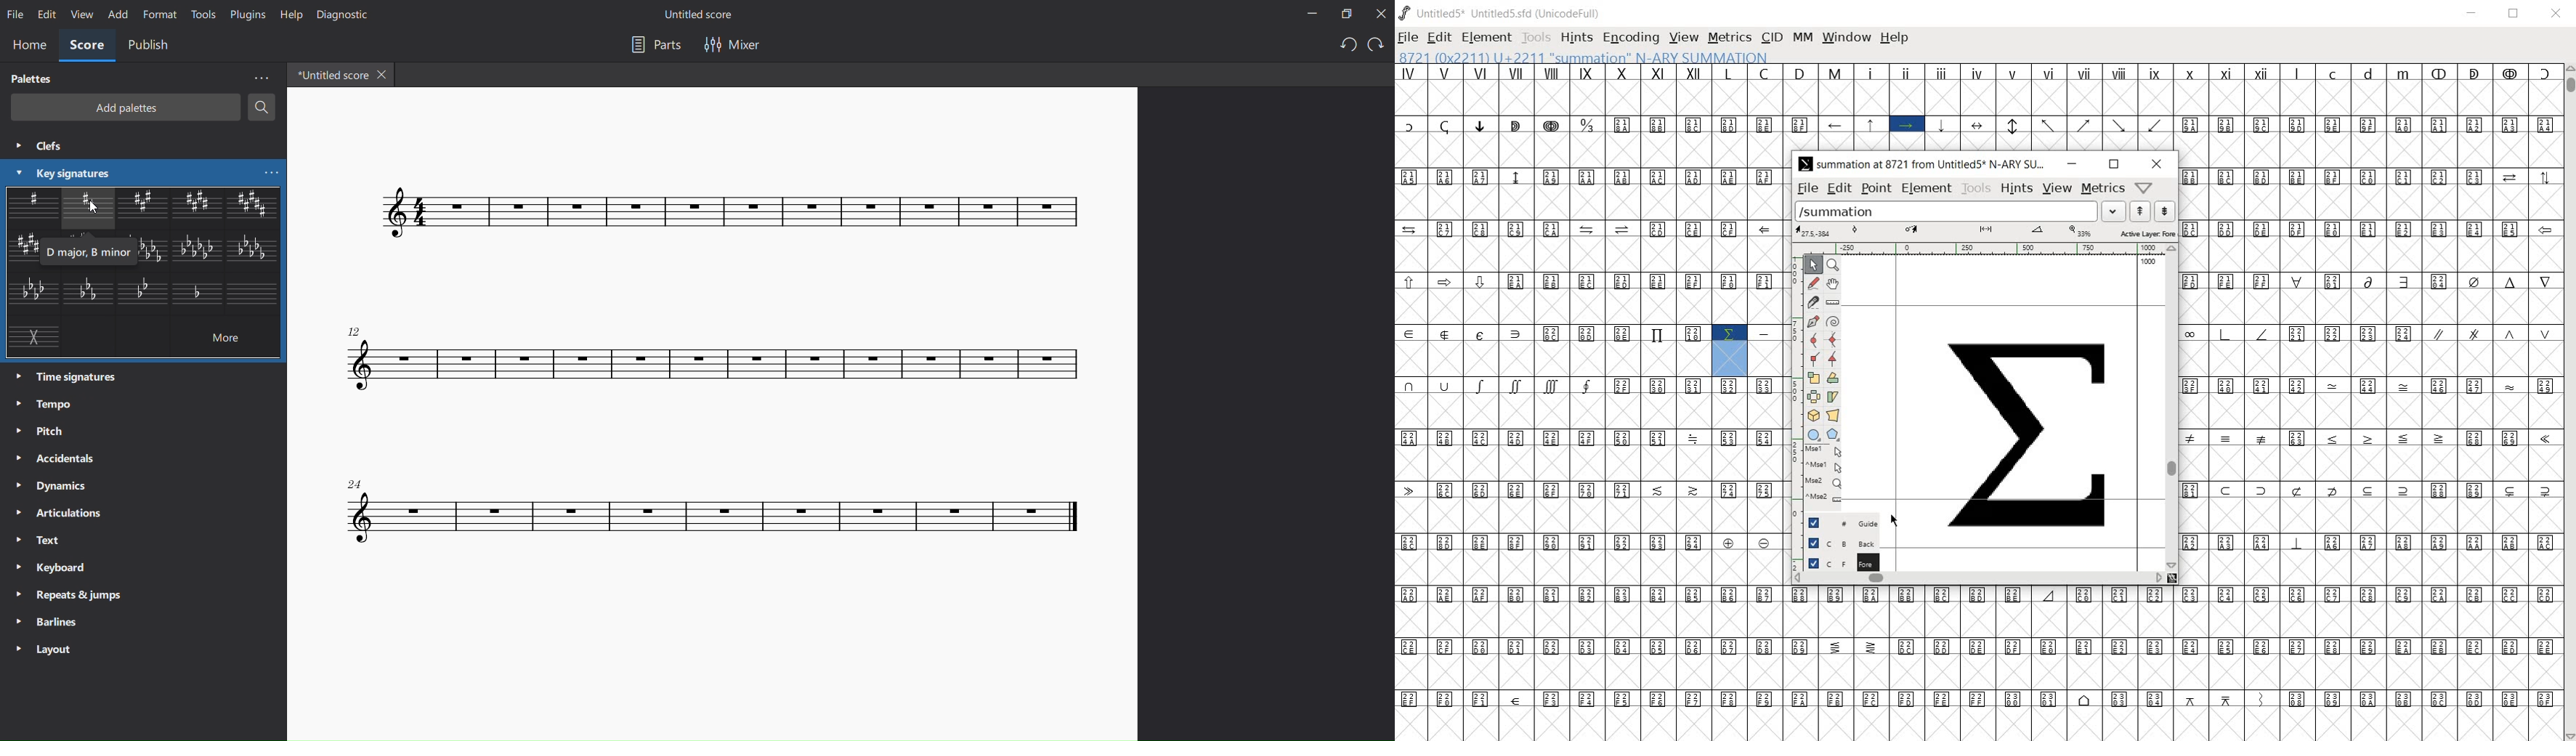 This screenshot has height=756, width=2576. I want to click on concert, so click(713, 408).